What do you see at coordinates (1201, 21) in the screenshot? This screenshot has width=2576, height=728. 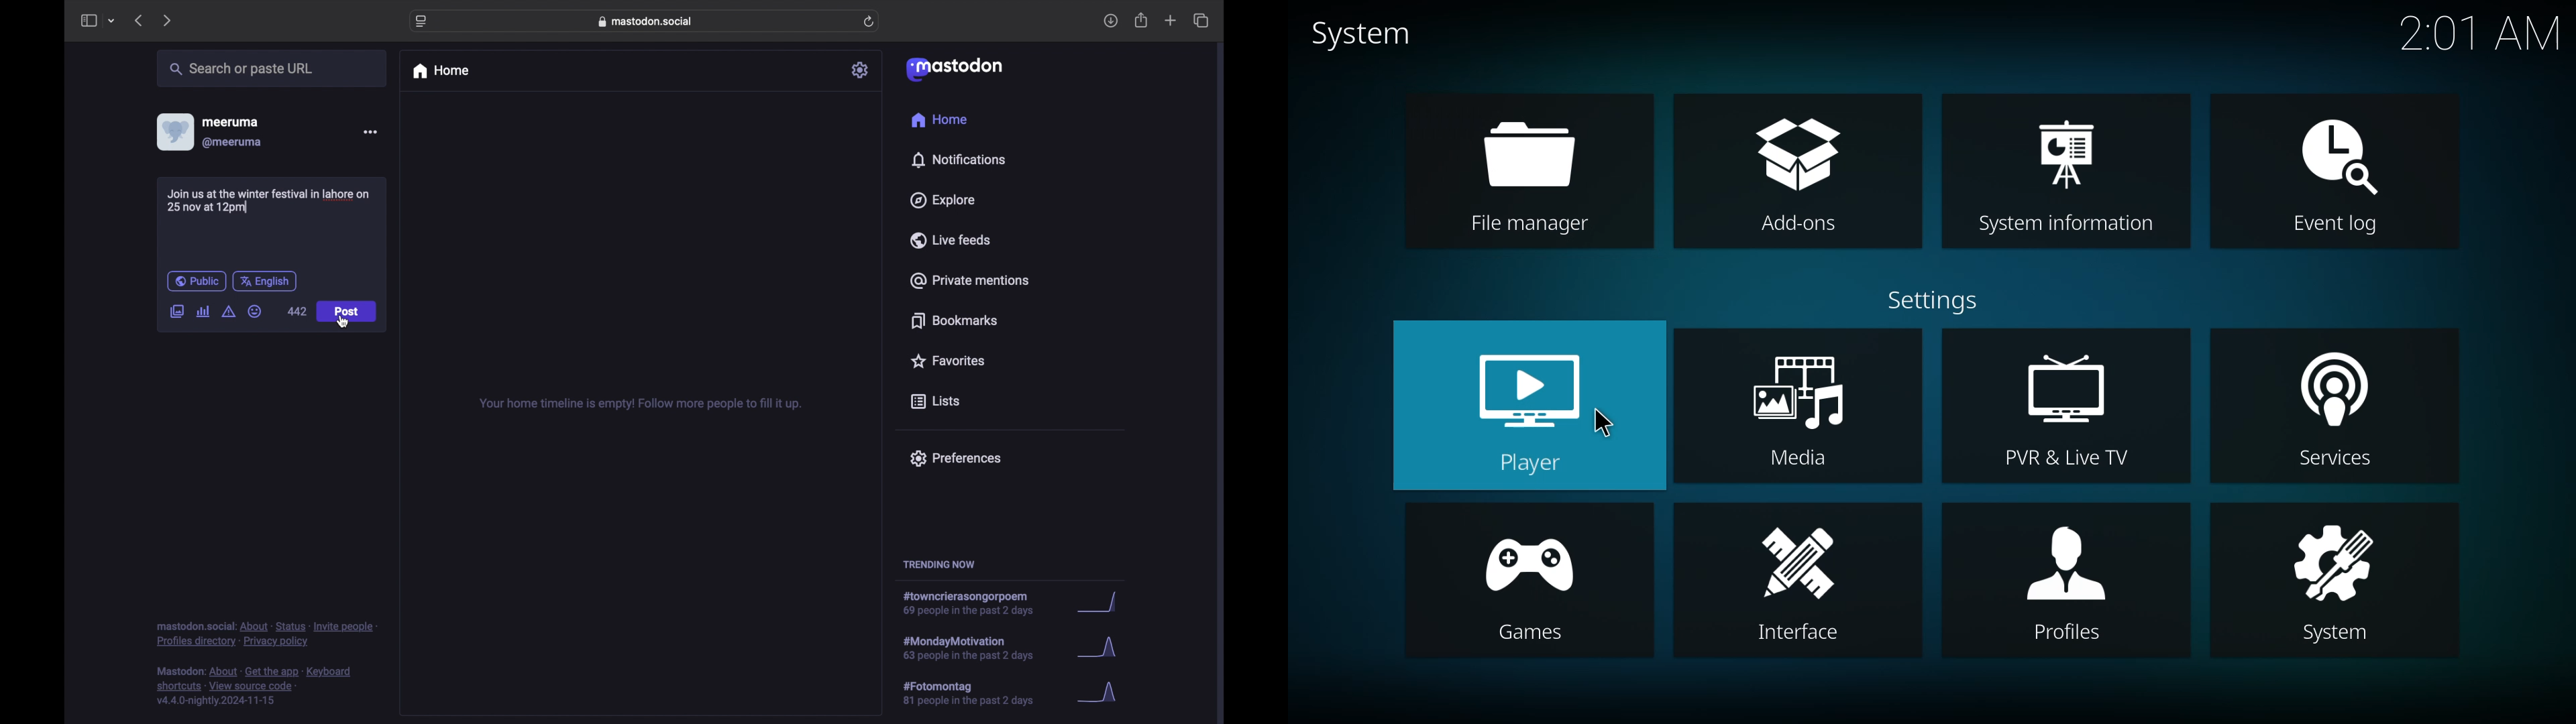 I see `show tab overview` at bounding box center [1201, 21].